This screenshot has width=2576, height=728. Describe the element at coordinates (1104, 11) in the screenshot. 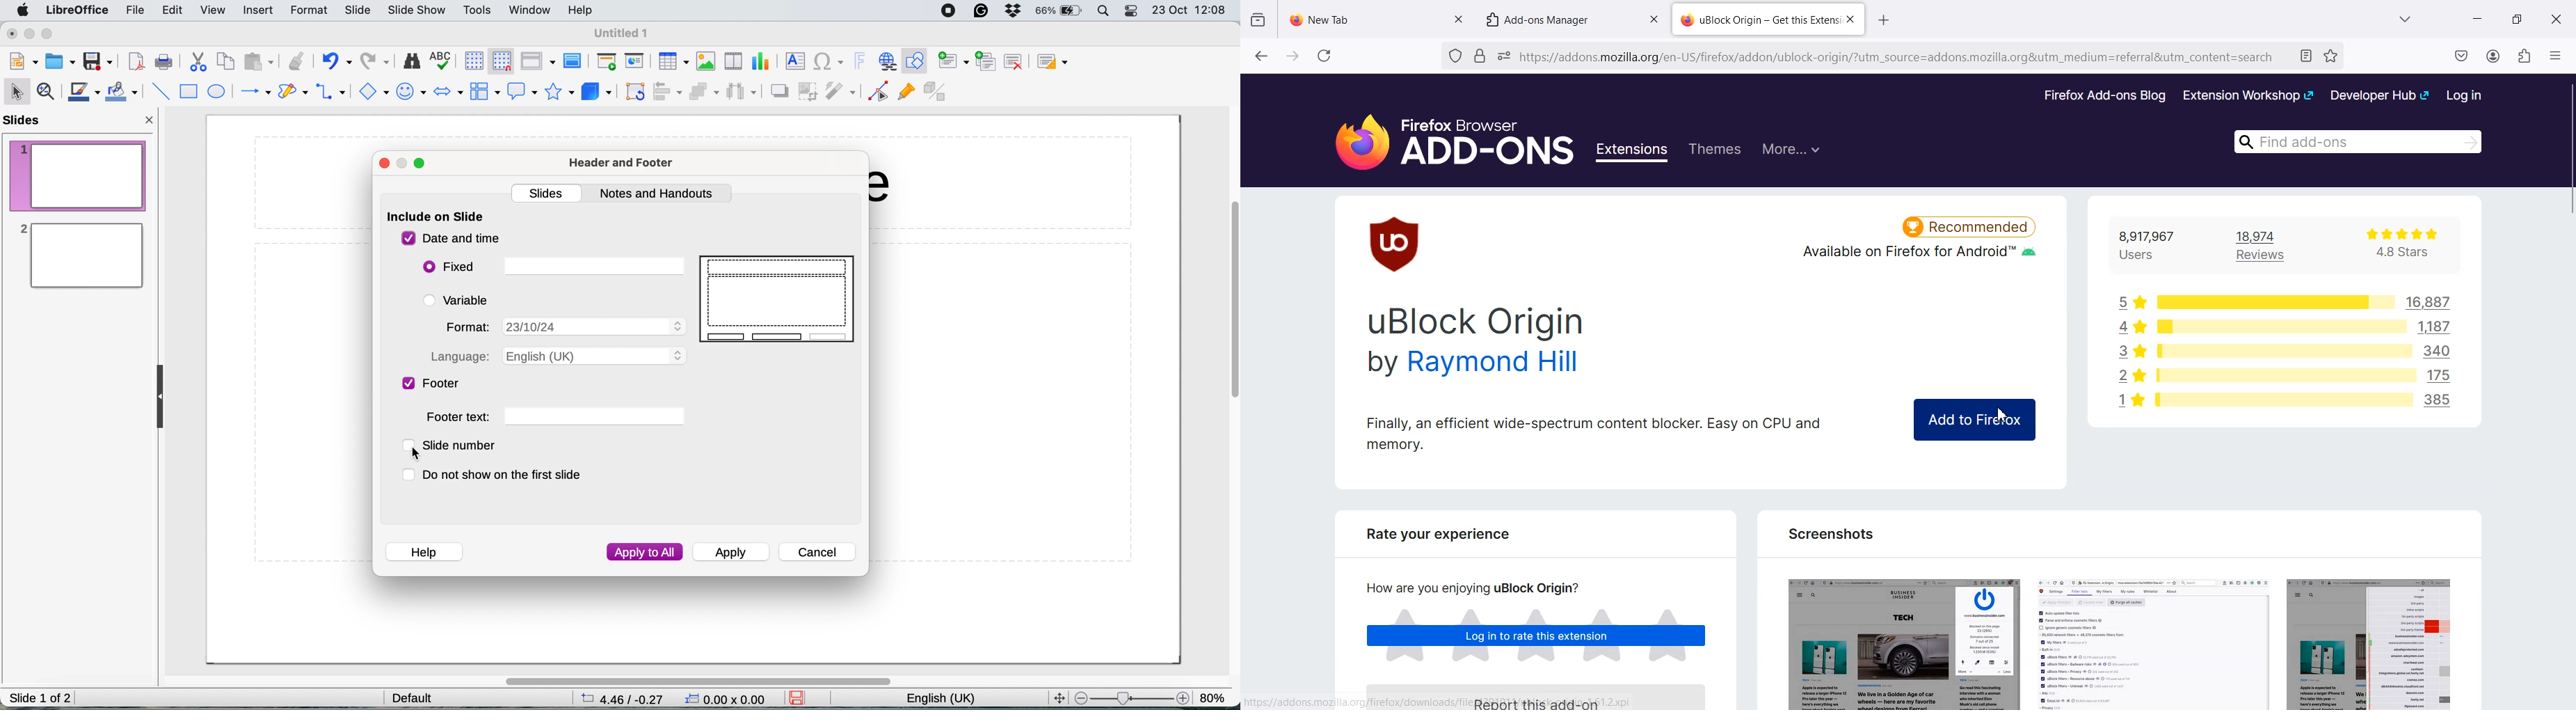

I see `spotlight search` at that location.